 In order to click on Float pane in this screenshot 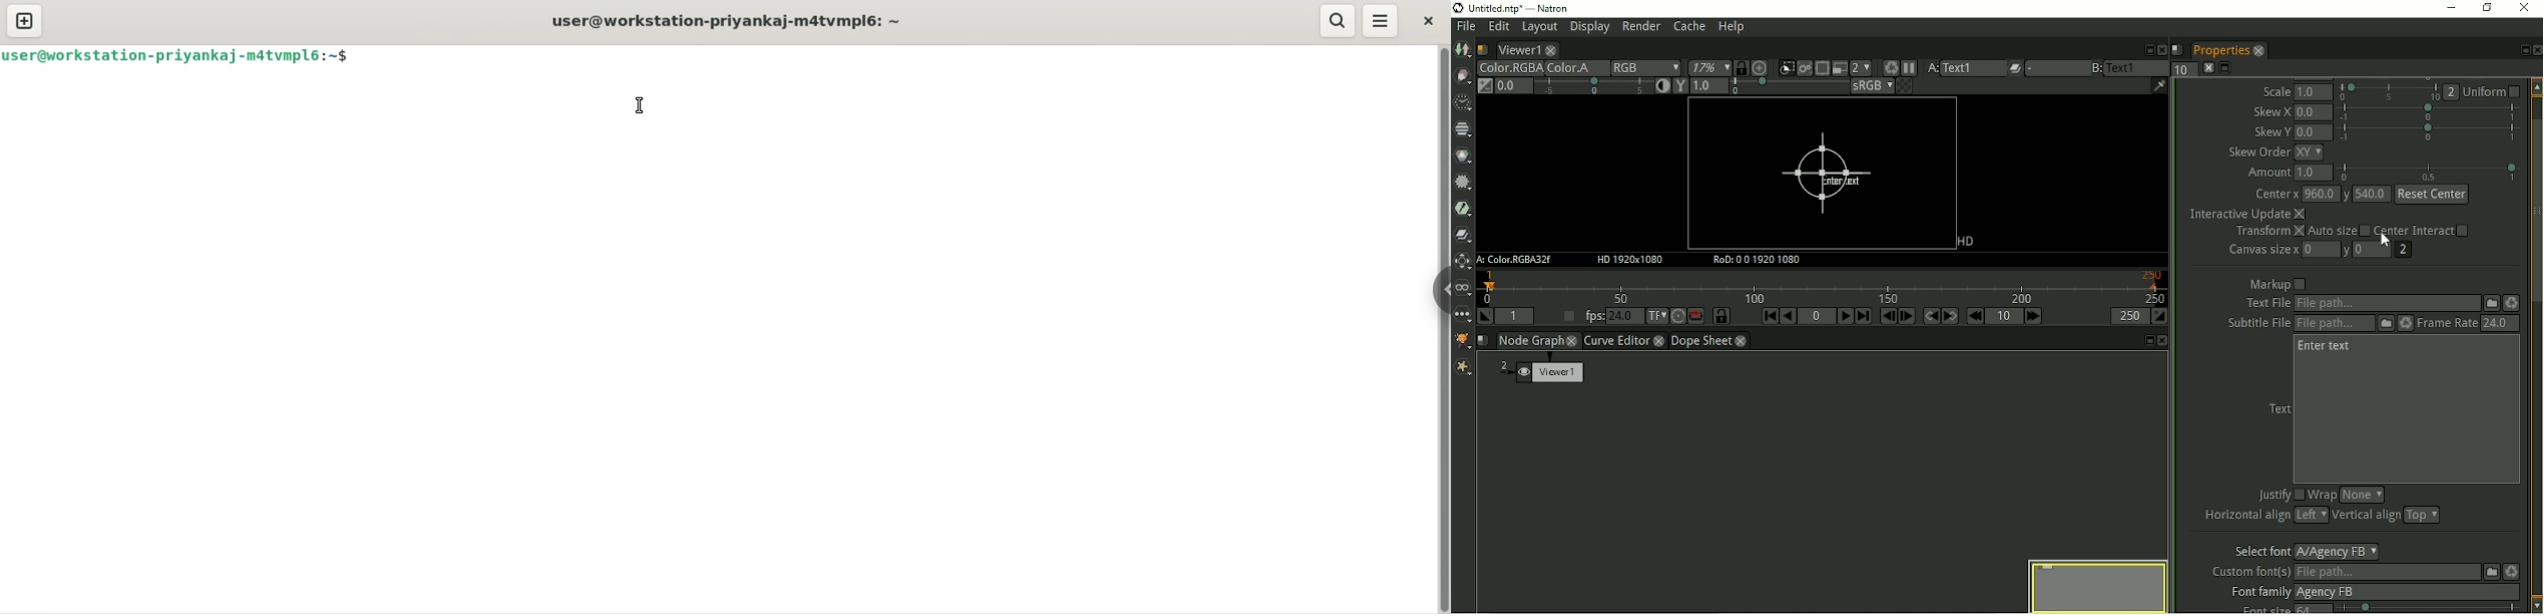, I will do `click(2147, 340)`.